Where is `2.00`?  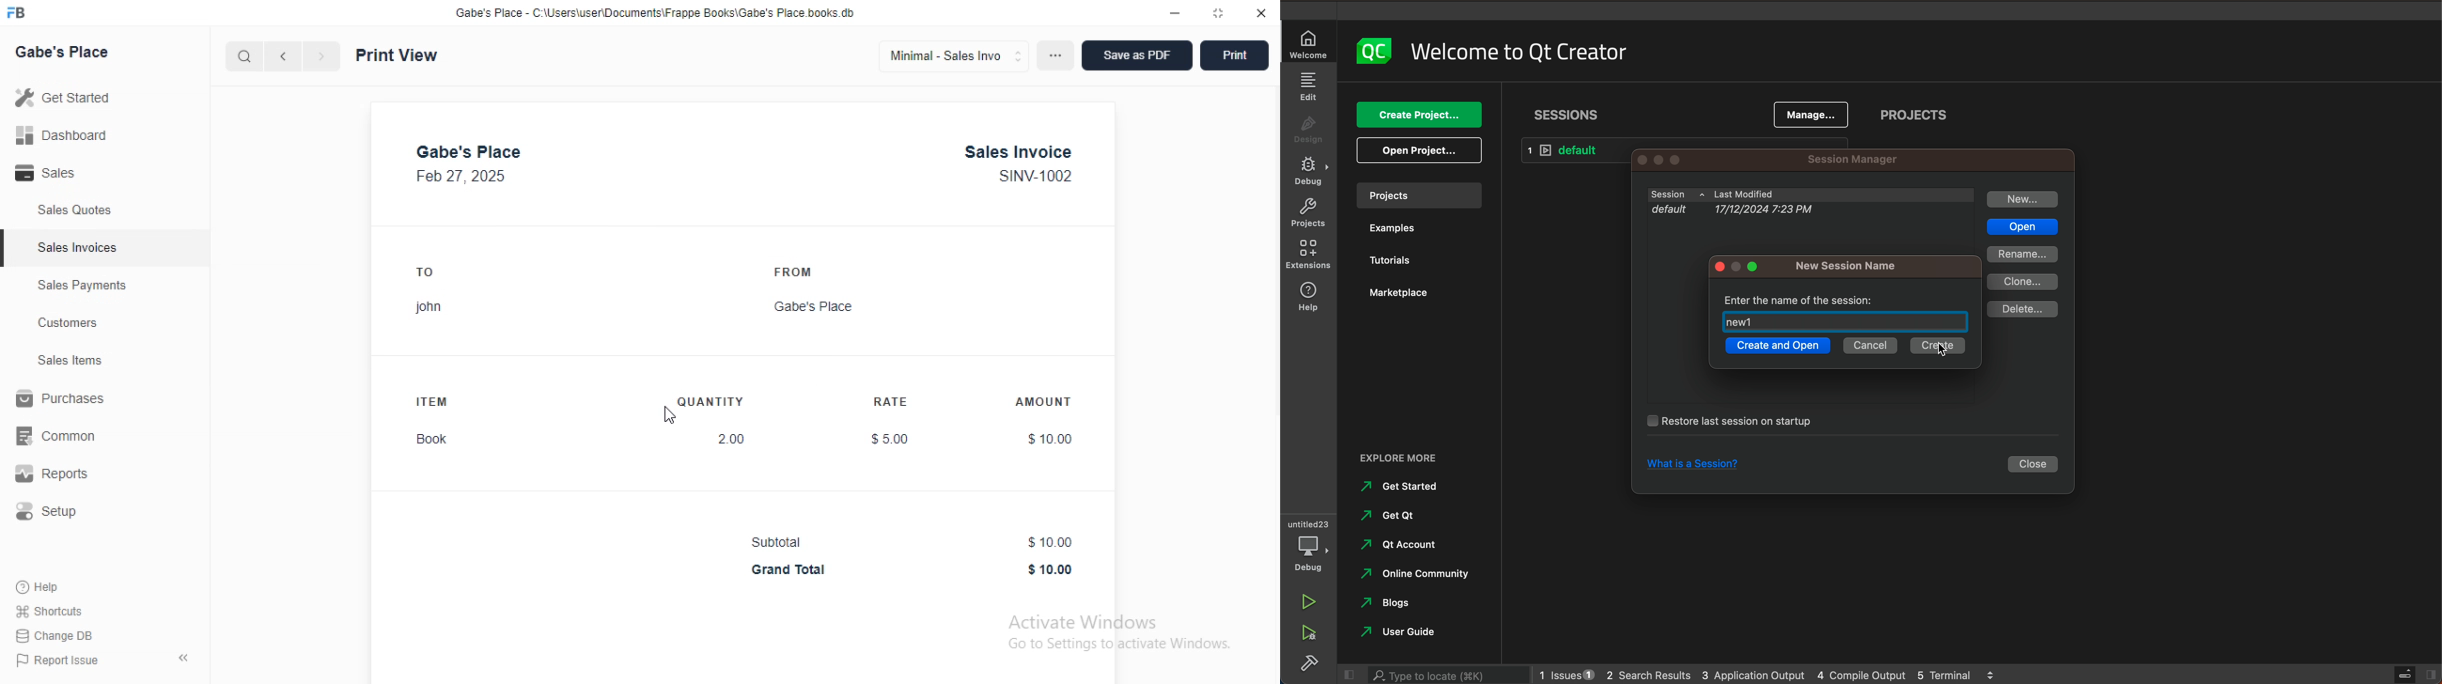
2.00 is located at coordinates (733, 439).